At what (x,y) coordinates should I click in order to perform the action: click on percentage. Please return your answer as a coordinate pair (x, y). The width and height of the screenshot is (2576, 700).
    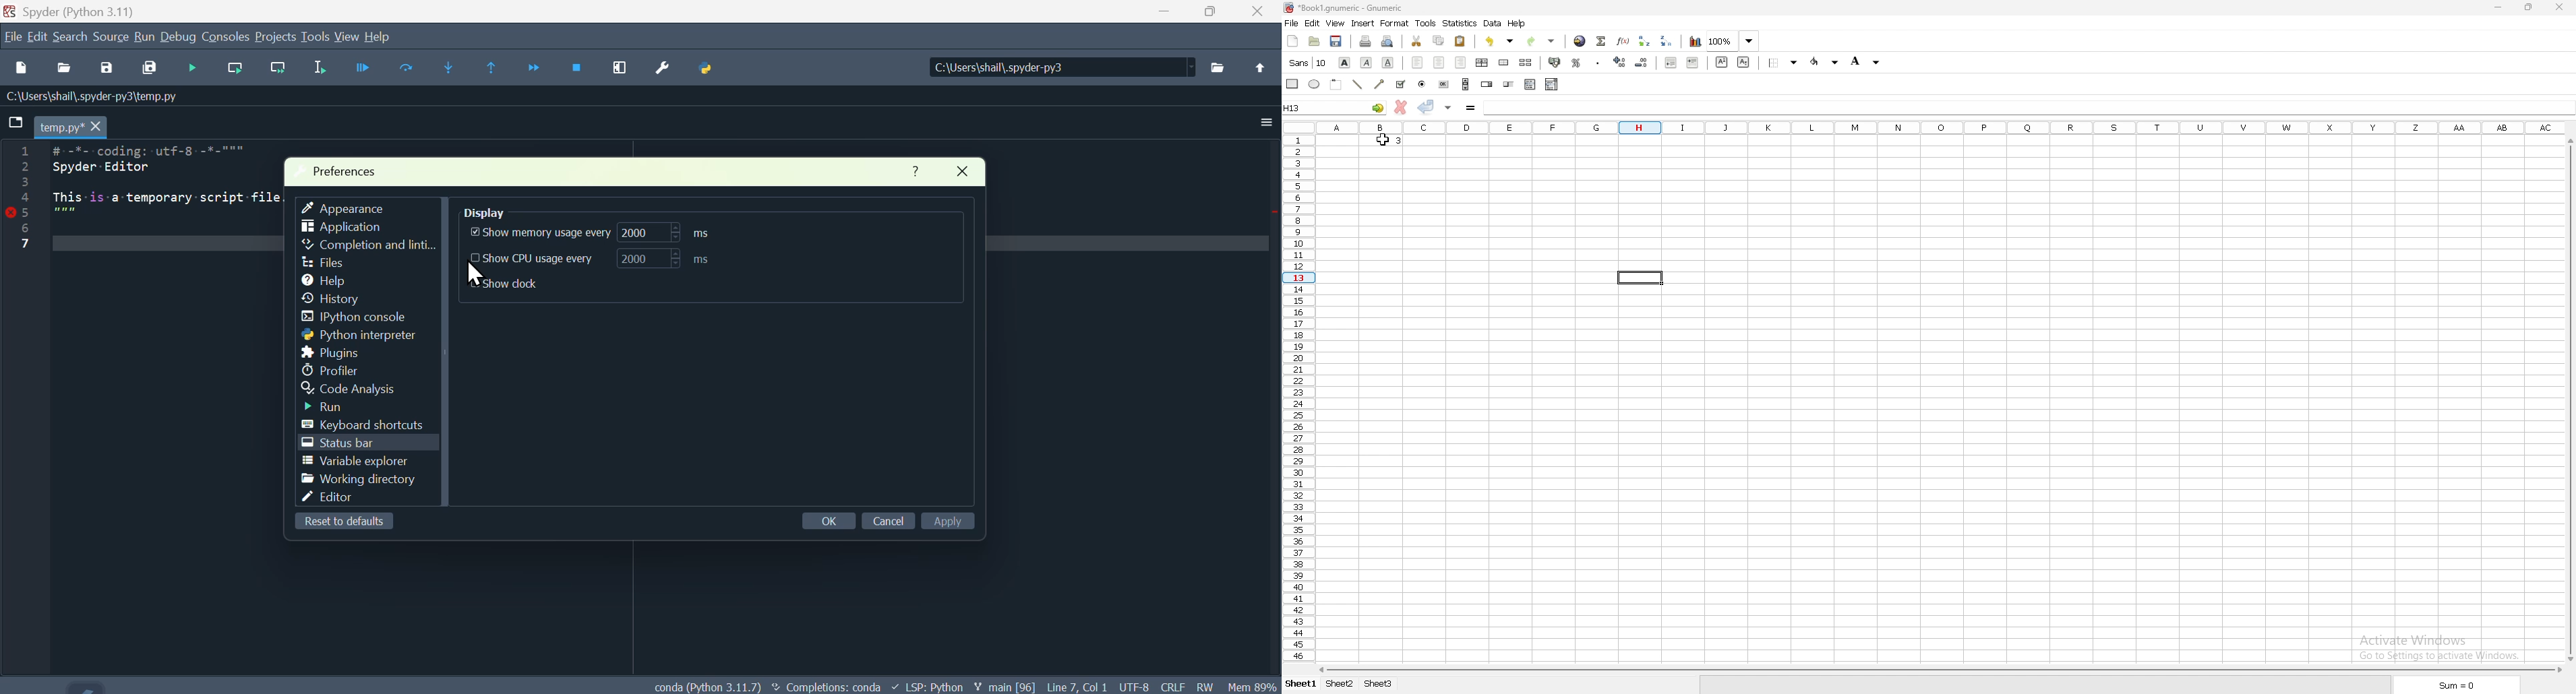
    Looking at the image, I should click on (1576, 63).